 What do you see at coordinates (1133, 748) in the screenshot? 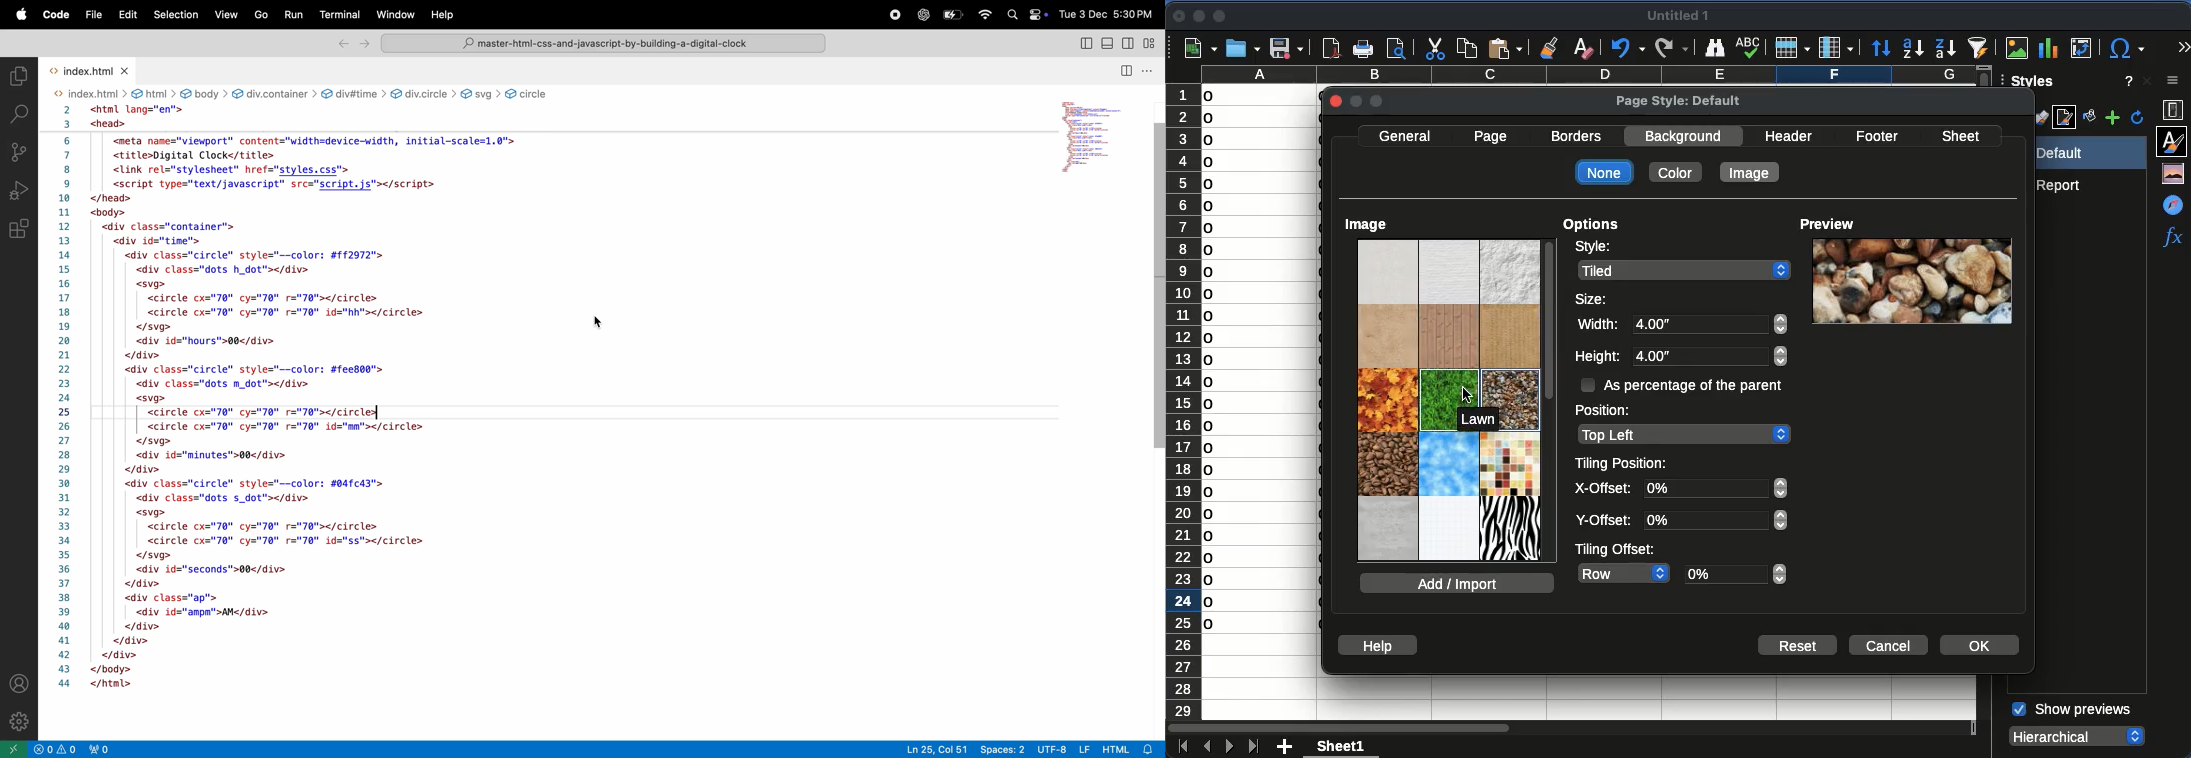
I see `HTML Alert` at bounding box center [1133, 748].